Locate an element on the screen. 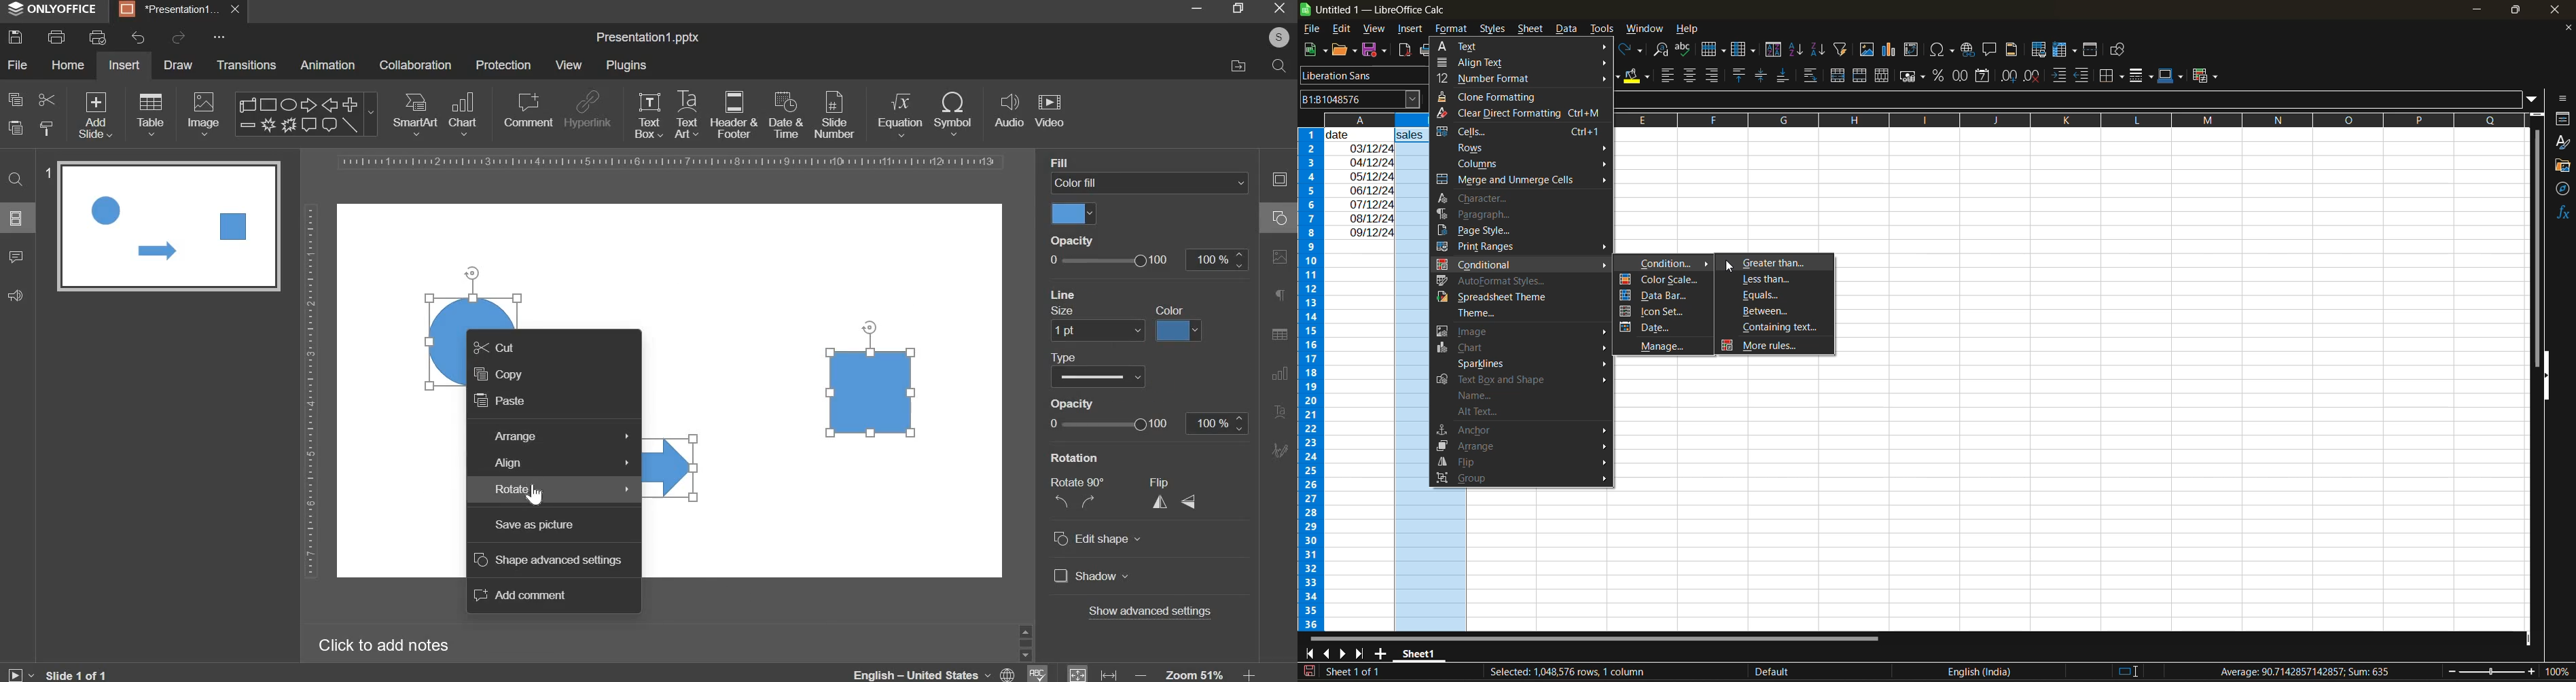  print ranges is located at coordinates (1523, 247).